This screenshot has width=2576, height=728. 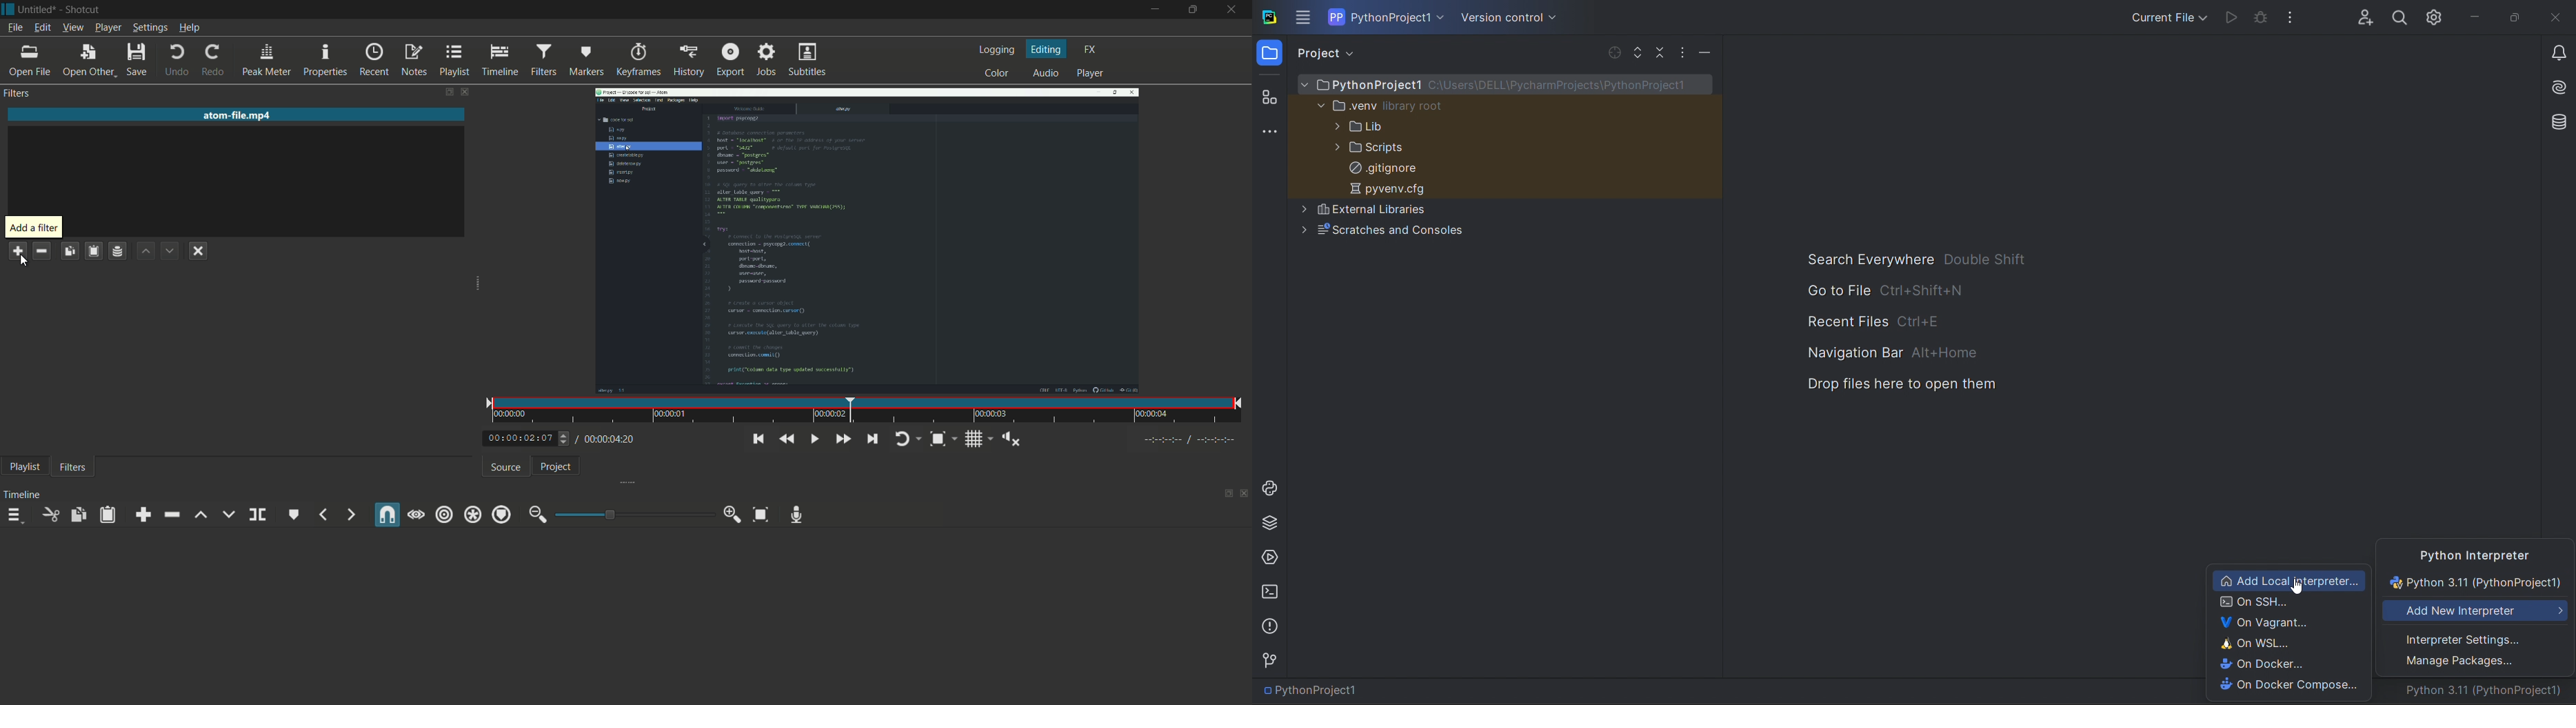 What do you see at coordinates (761, 514) in the screenshot?
I see `zoom timeline to fit` at bounding box center [761, 514].